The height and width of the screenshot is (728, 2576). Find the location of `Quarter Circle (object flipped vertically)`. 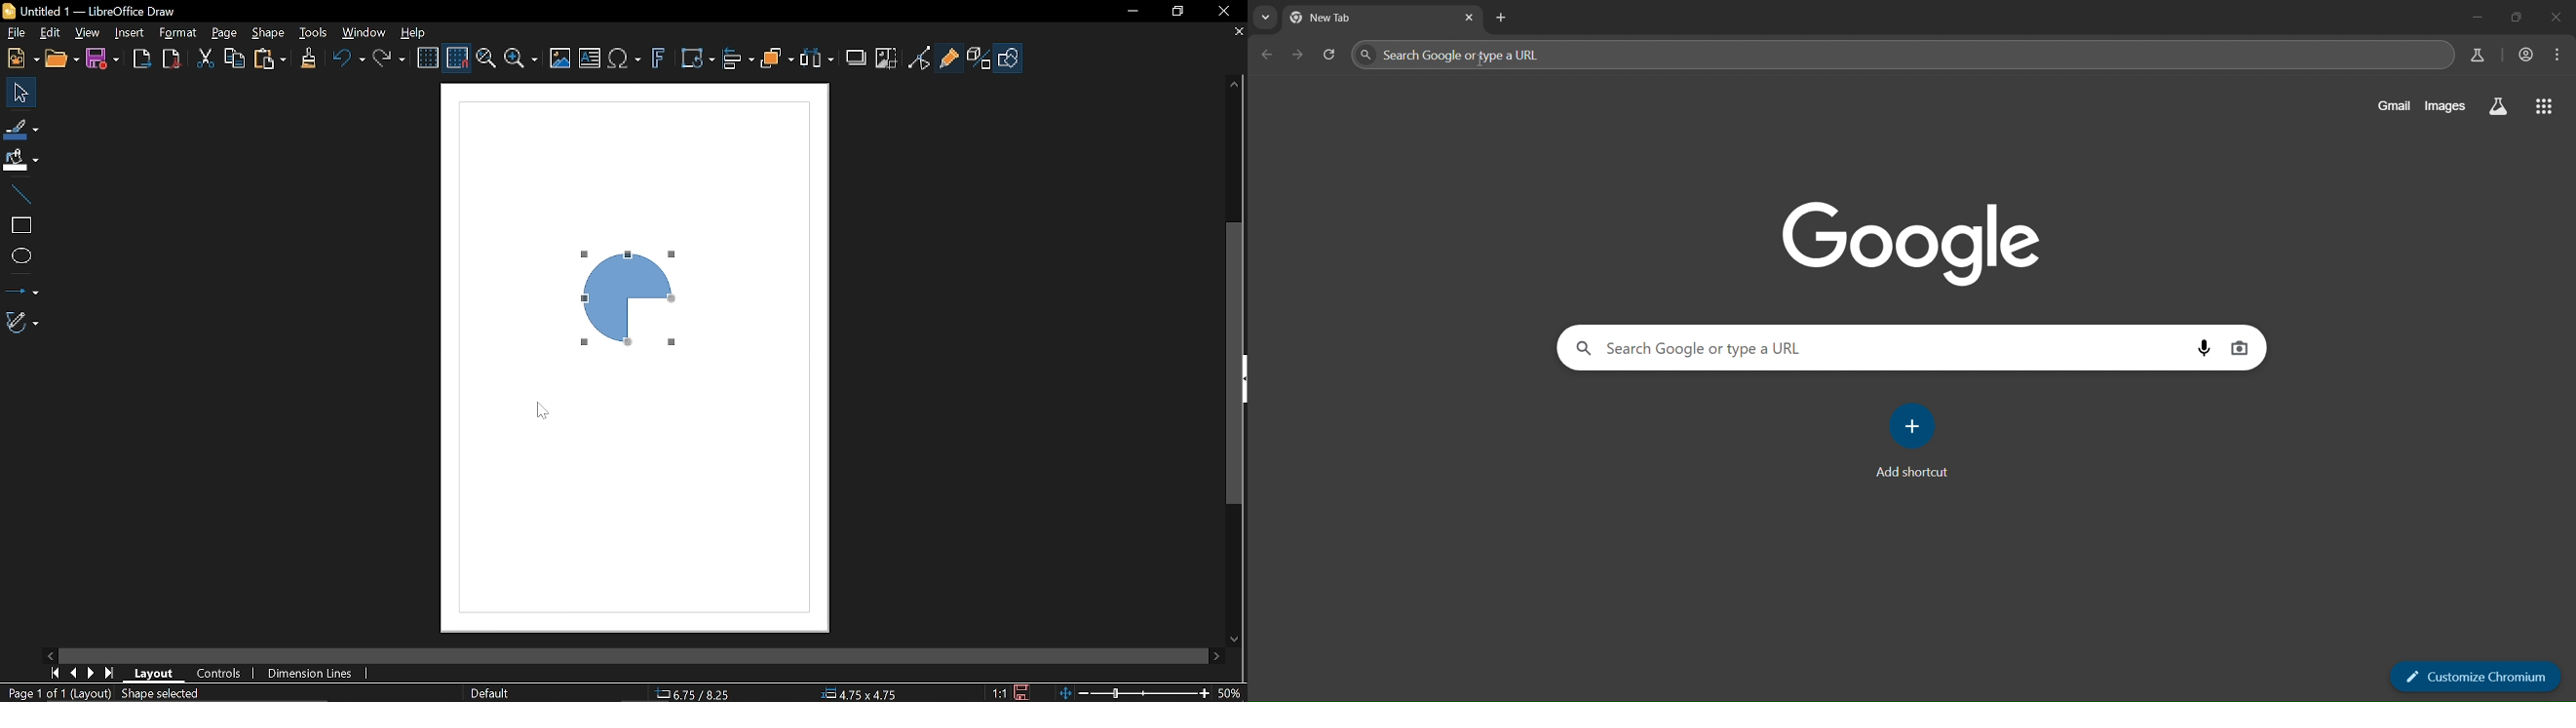

Quarter Circle (object flipped vertically) is located at coordinates (631, 298).